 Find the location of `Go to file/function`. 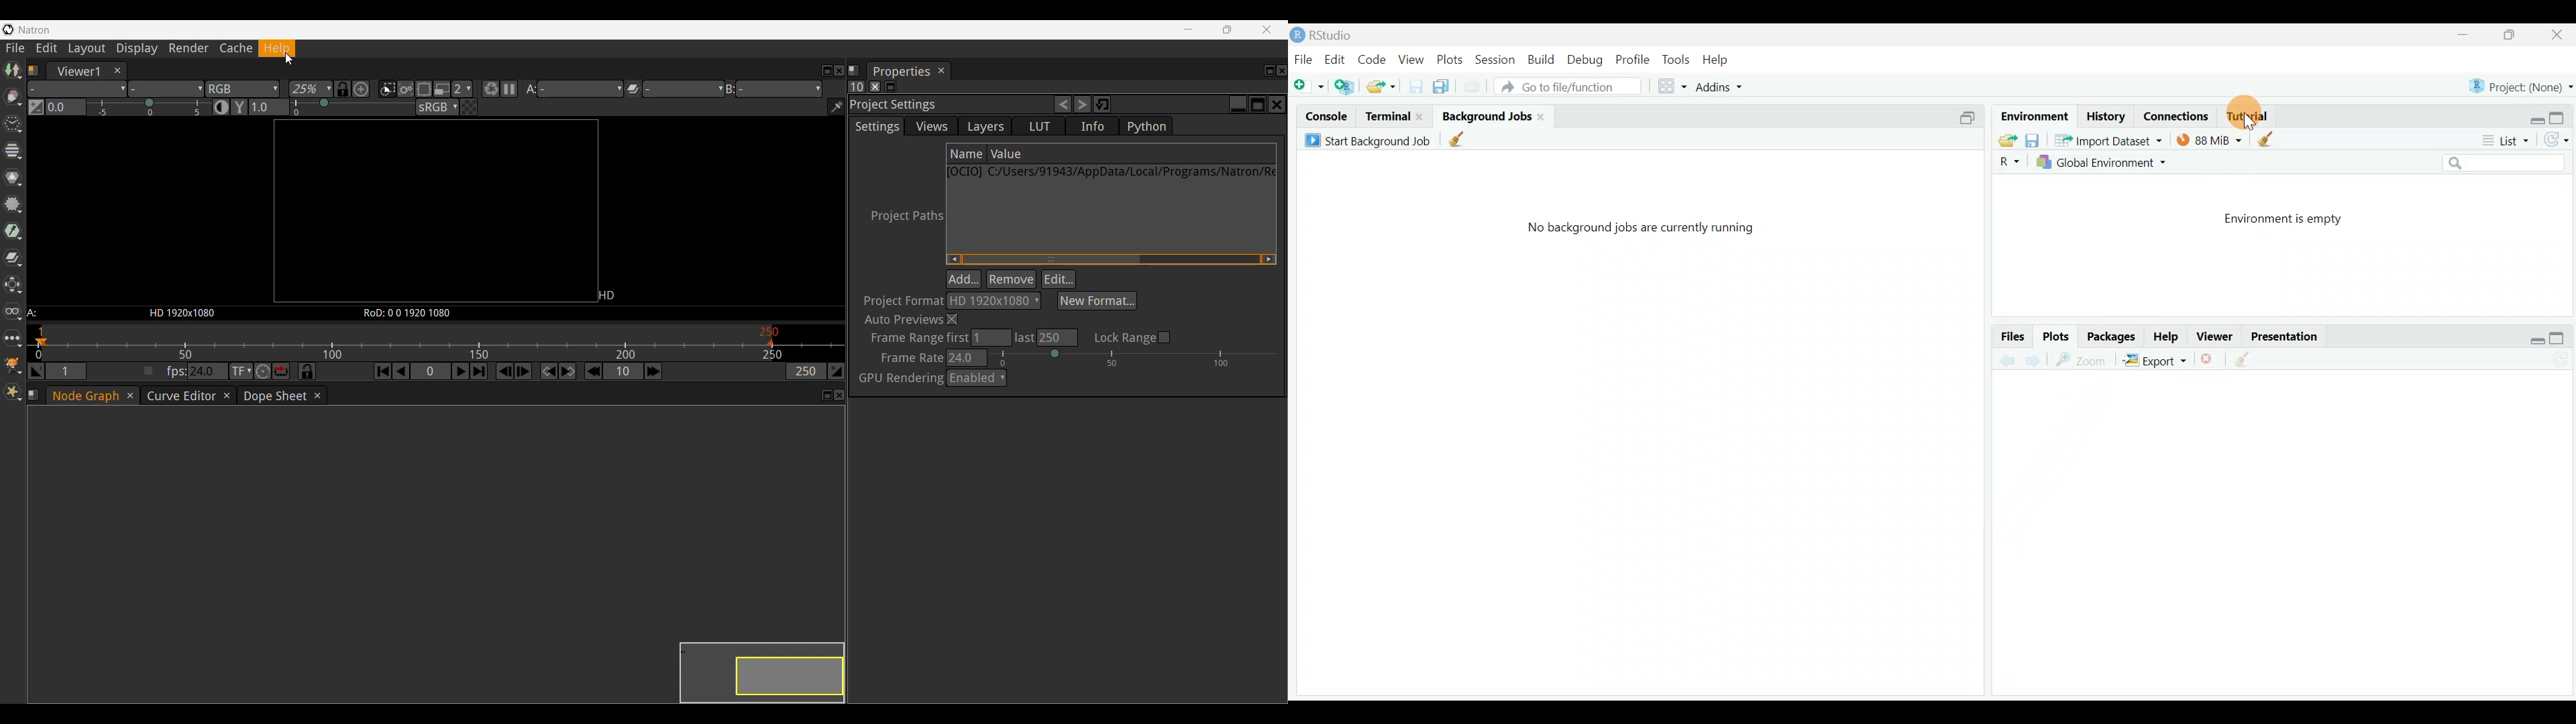

Go to file/function is located at coordinates (1572, 87).